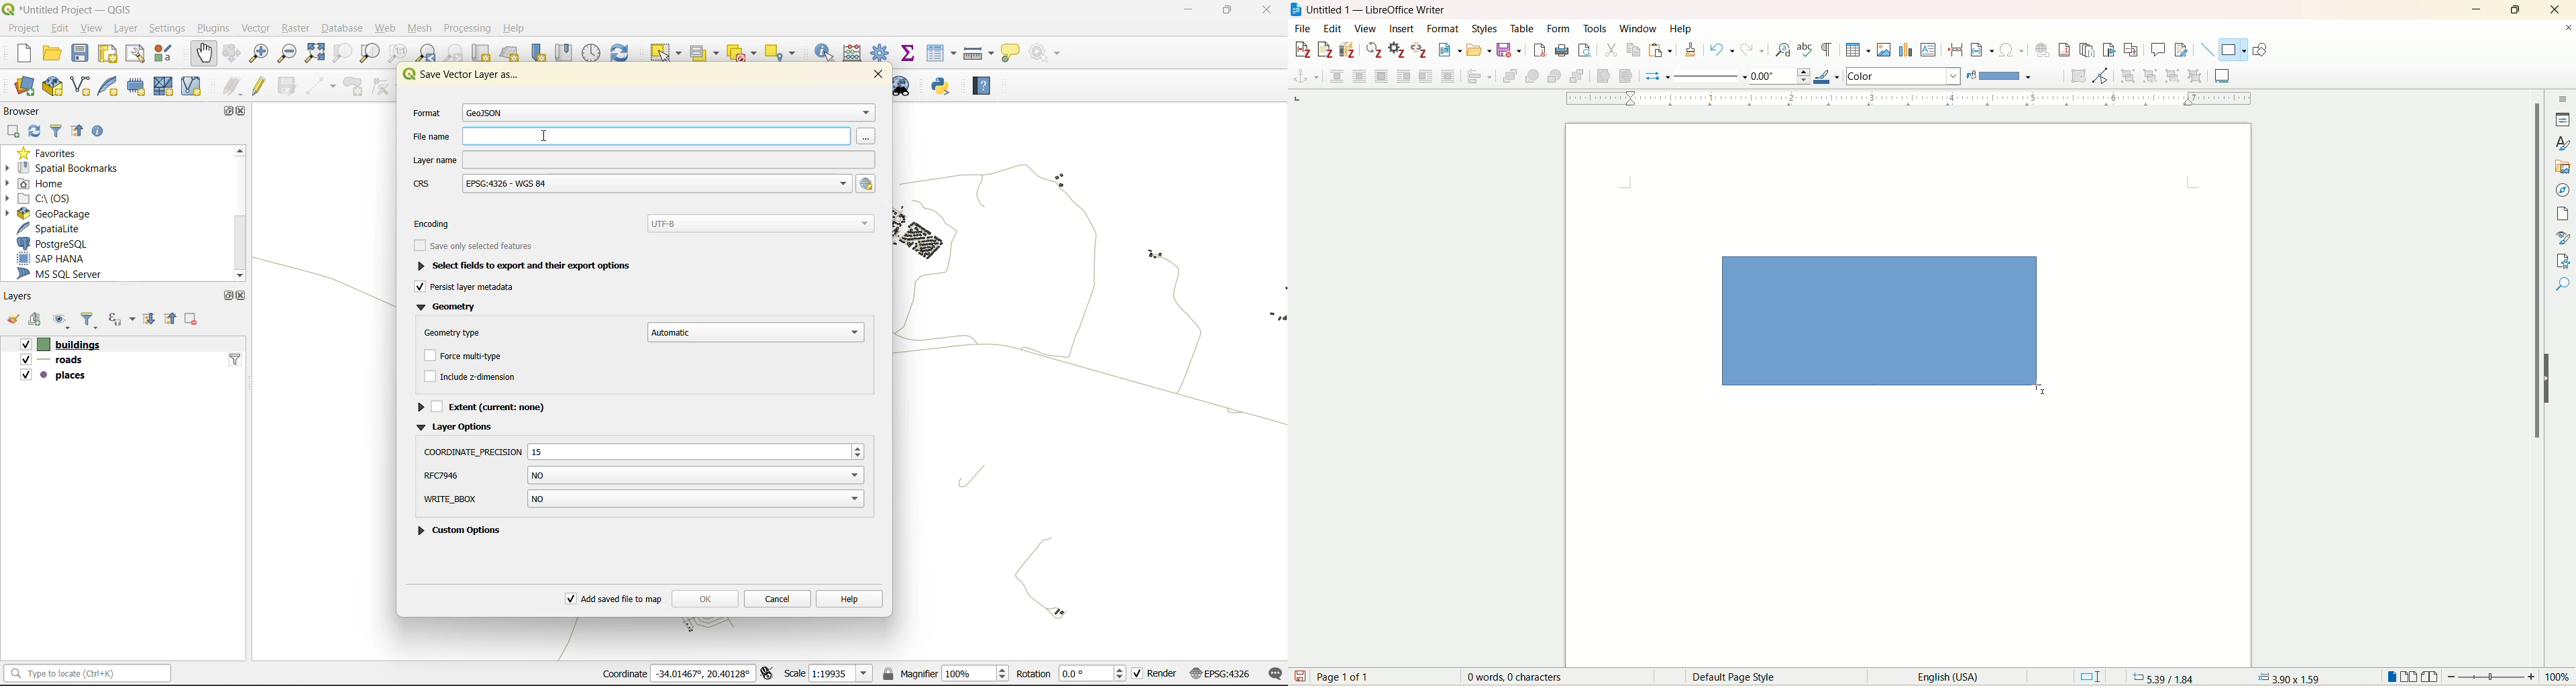 This screenshot has width=2576, height=700. I want to click on maximize, so click(233, 110).